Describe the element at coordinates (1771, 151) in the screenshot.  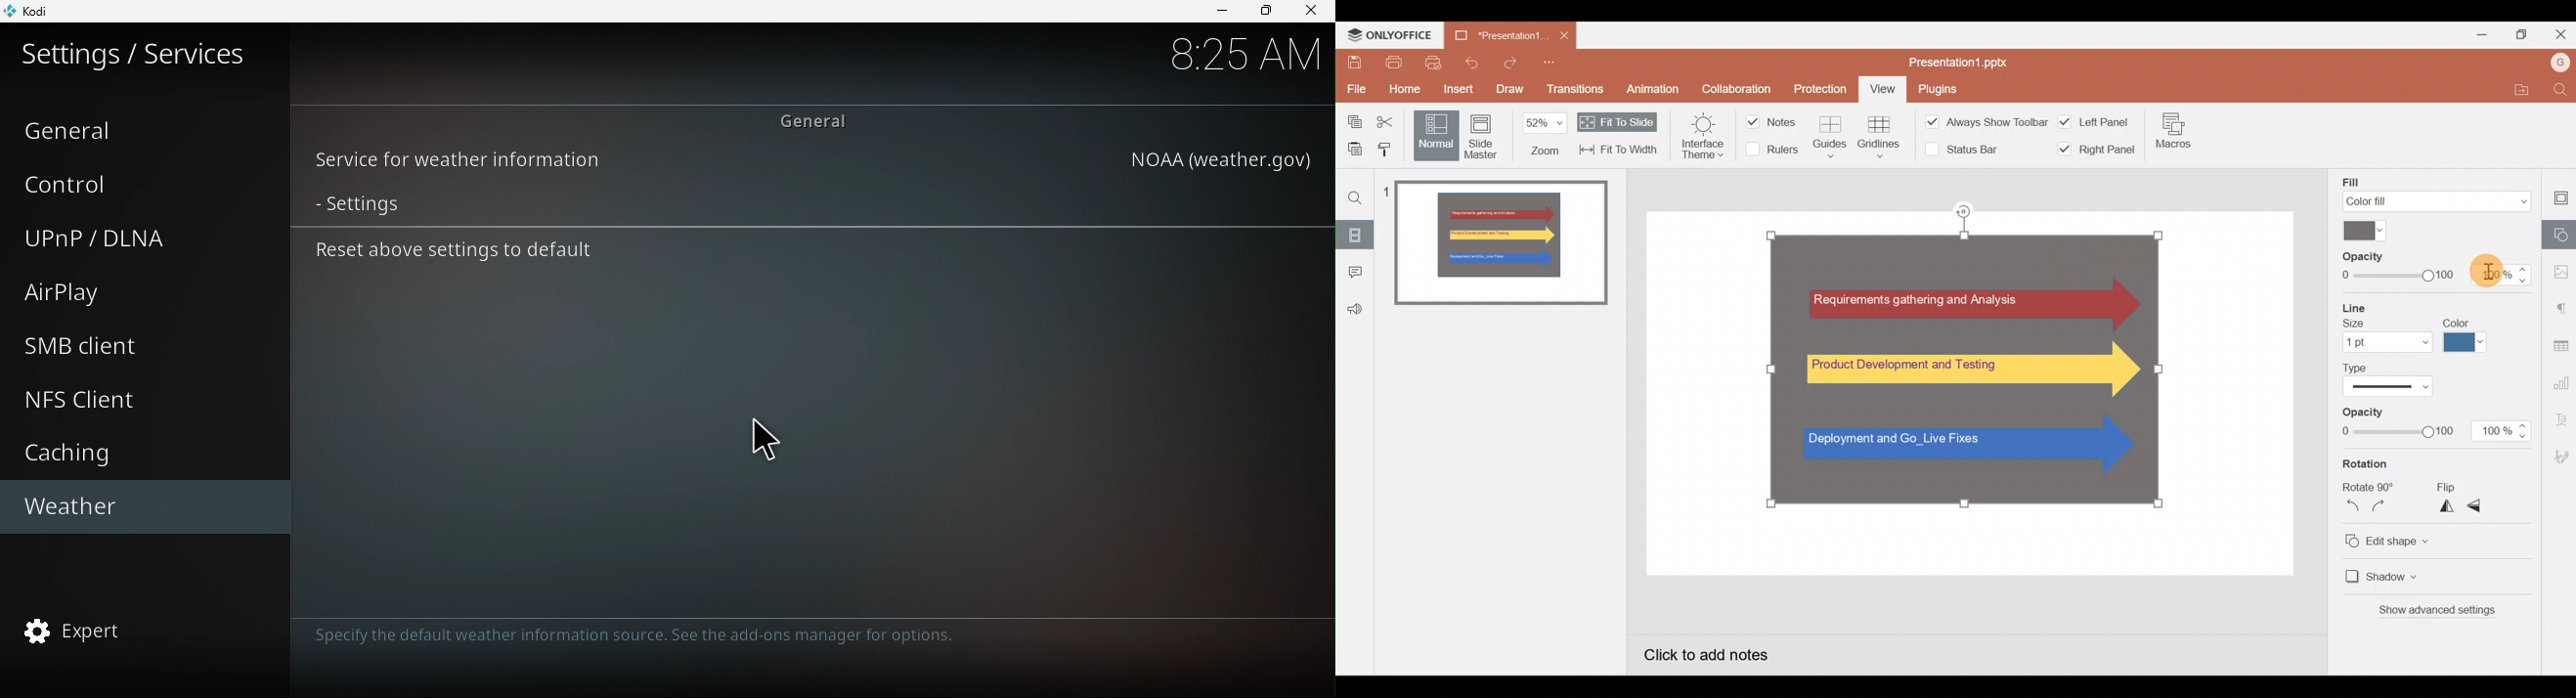
I see `Rulers` at that location.